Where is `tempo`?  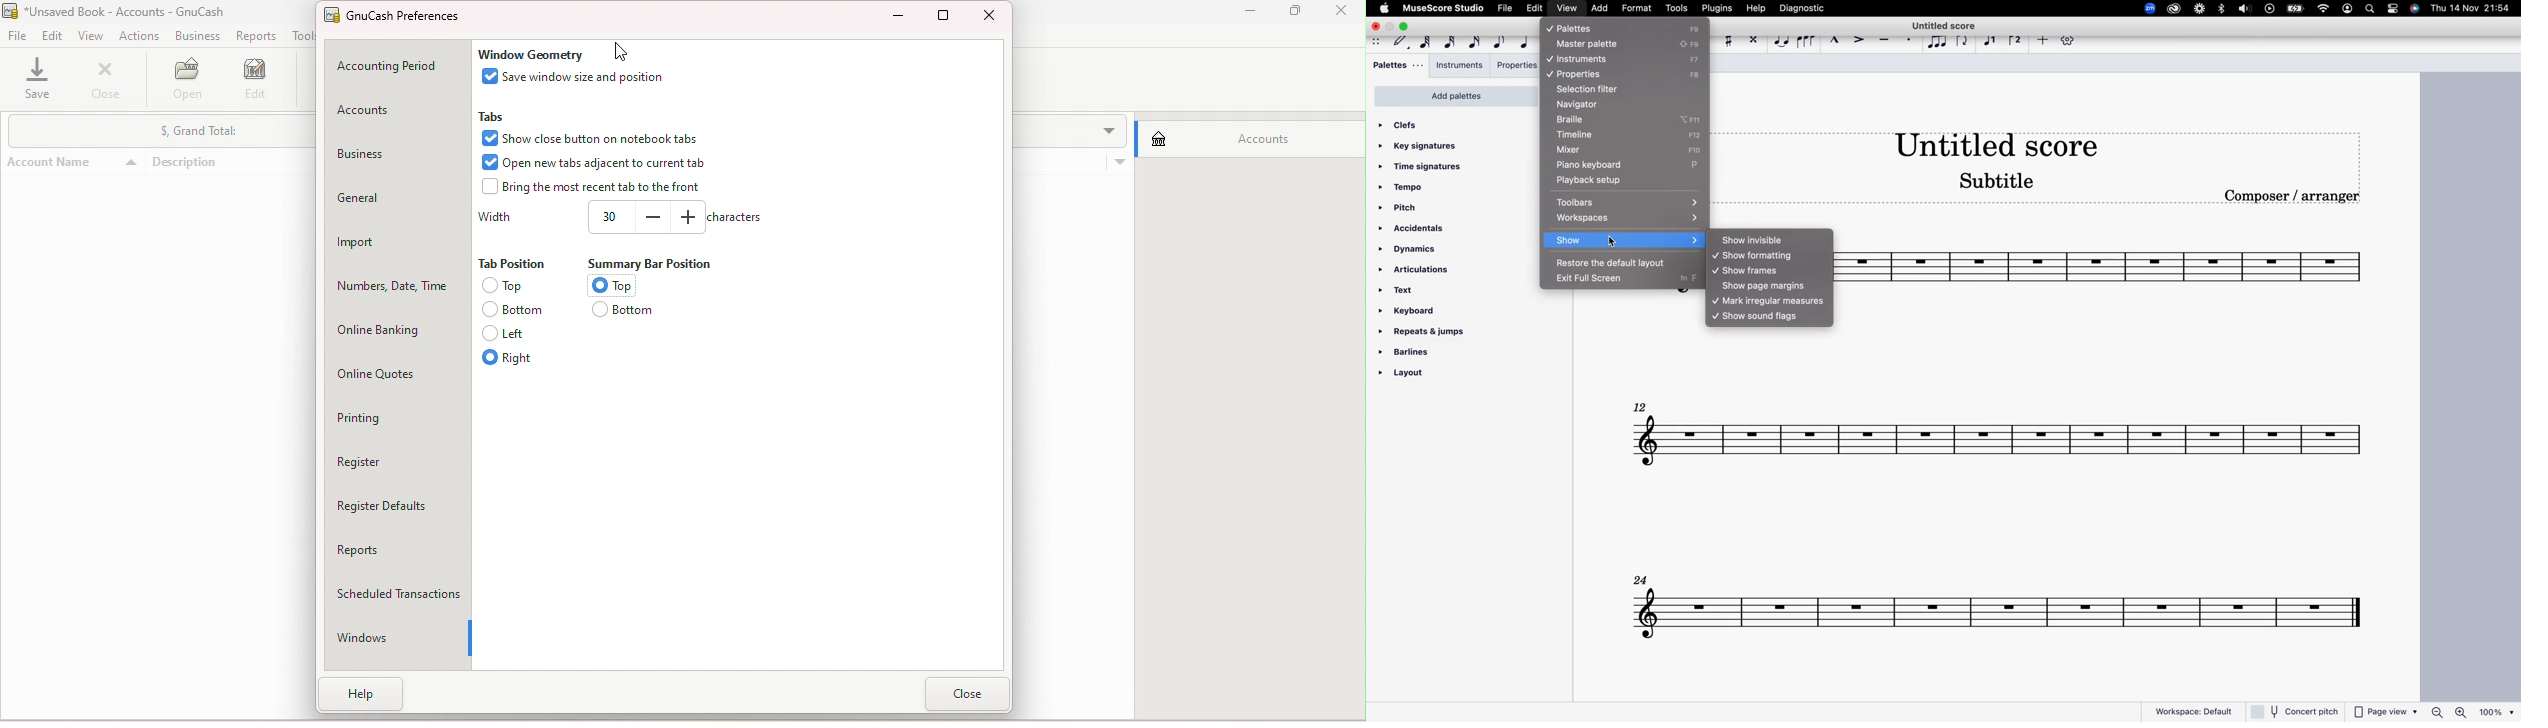 tempo is located at coordinates (1407, 188).